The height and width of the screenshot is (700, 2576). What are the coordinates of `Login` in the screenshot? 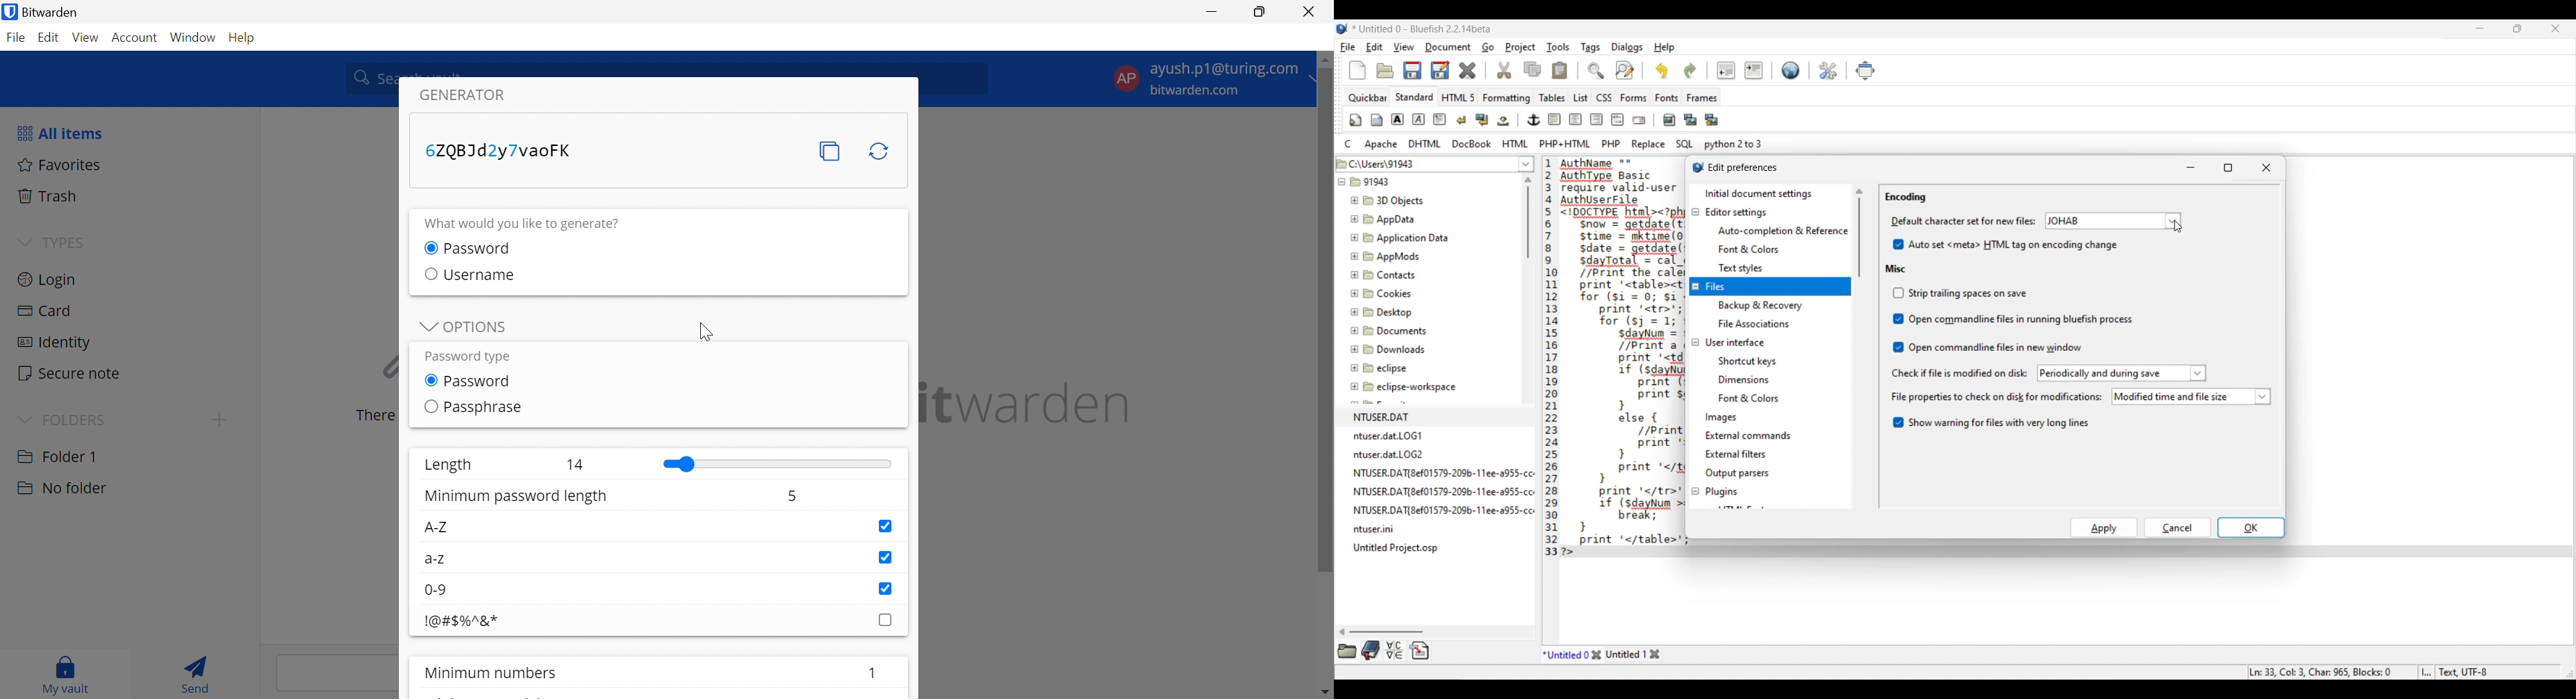 It's located at (48, 281).